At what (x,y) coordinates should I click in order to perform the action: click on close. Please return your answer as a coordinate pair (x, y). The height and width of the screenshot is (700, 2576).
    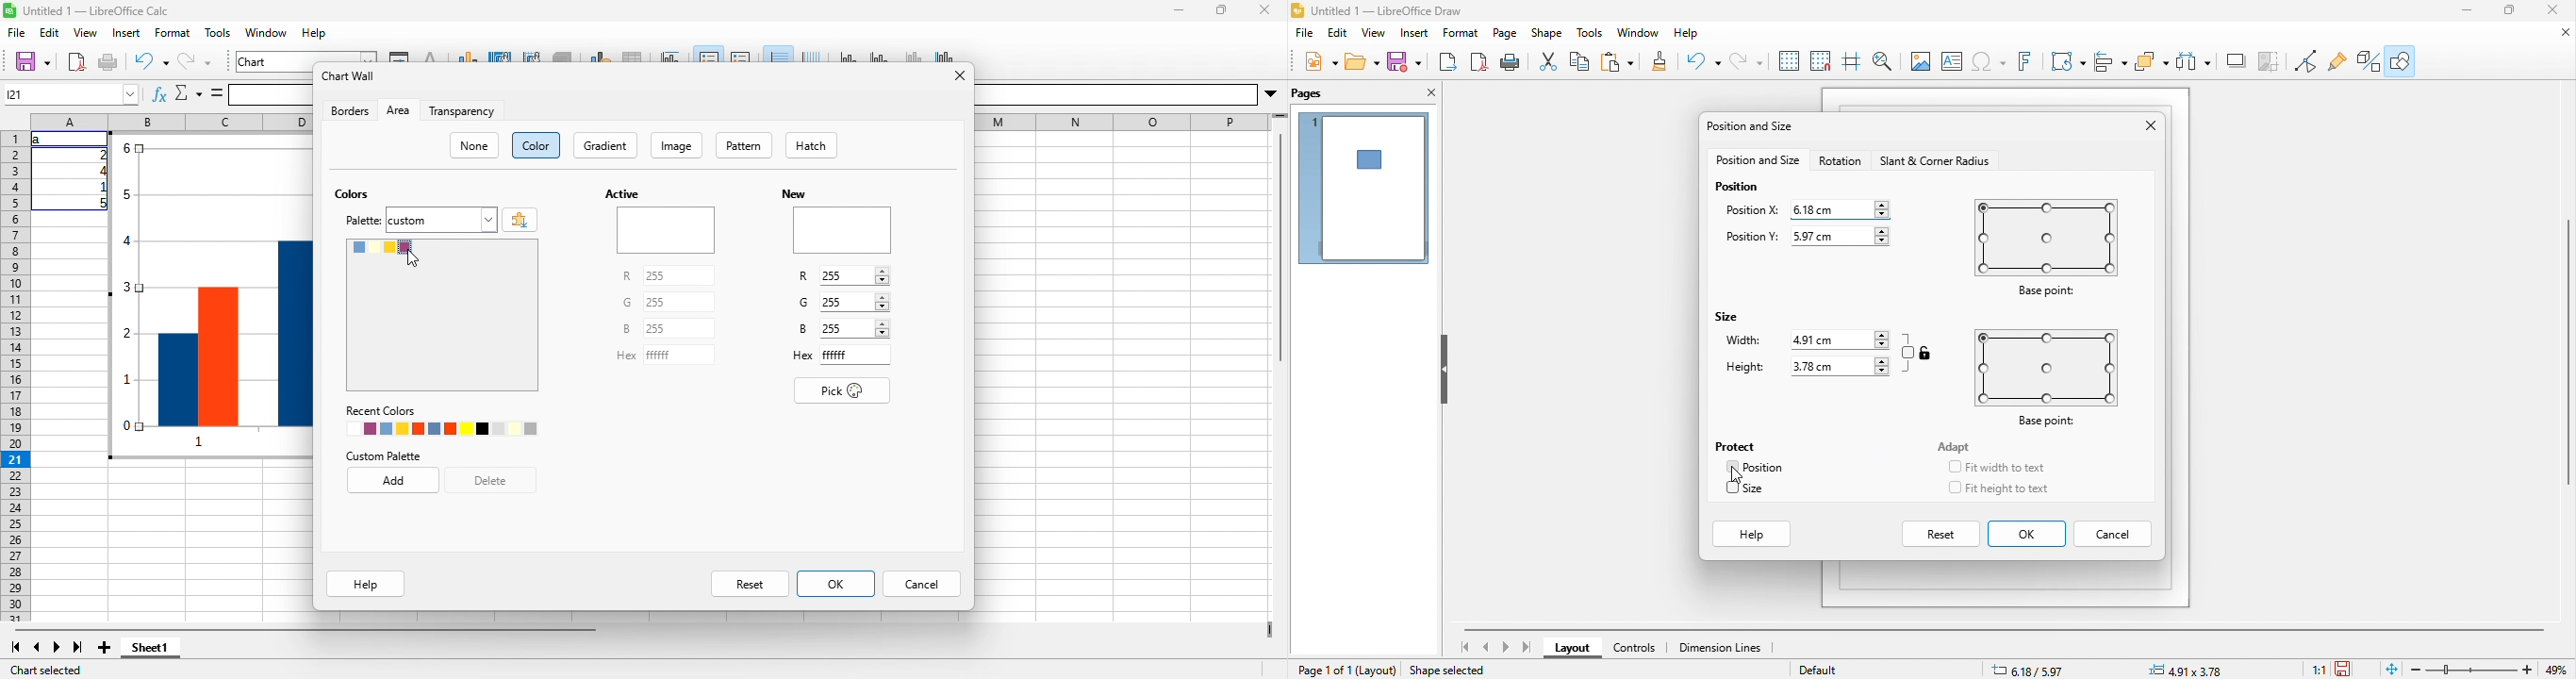
    Looking at the image, I should click on (2147, 127).